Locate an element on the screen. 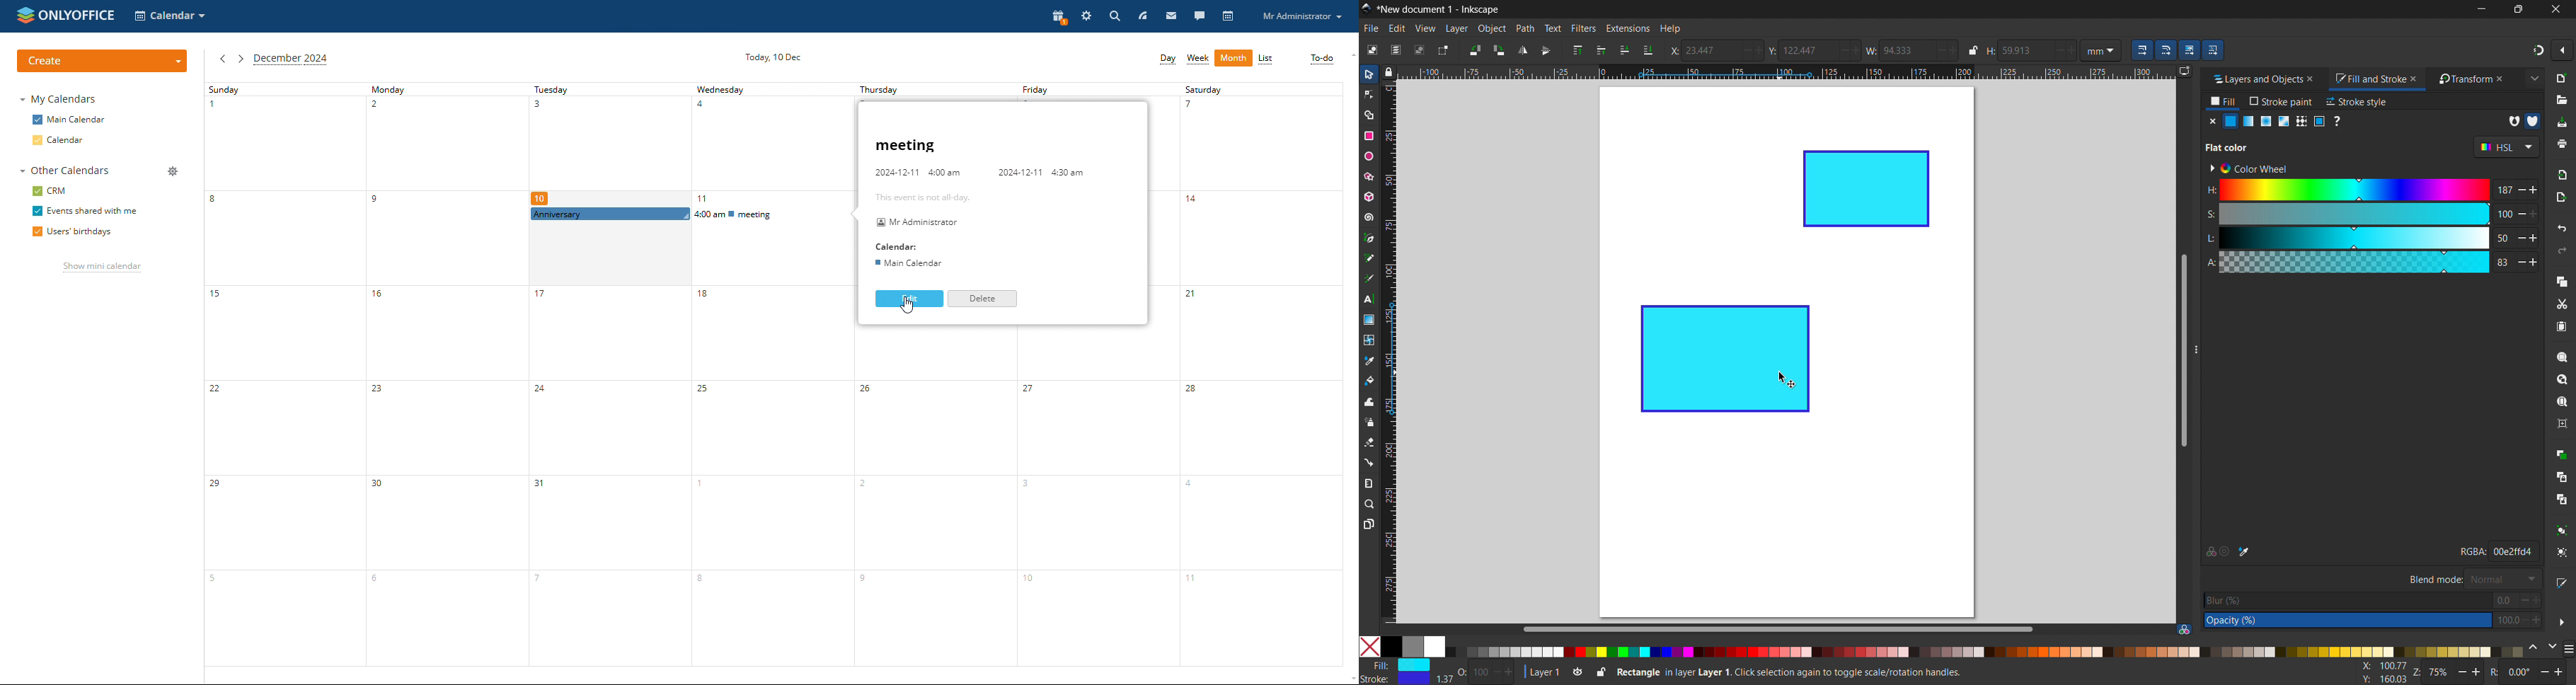 This screenshot has height=700, width=2576. unlink clone is located at coordinates (2562, 499).